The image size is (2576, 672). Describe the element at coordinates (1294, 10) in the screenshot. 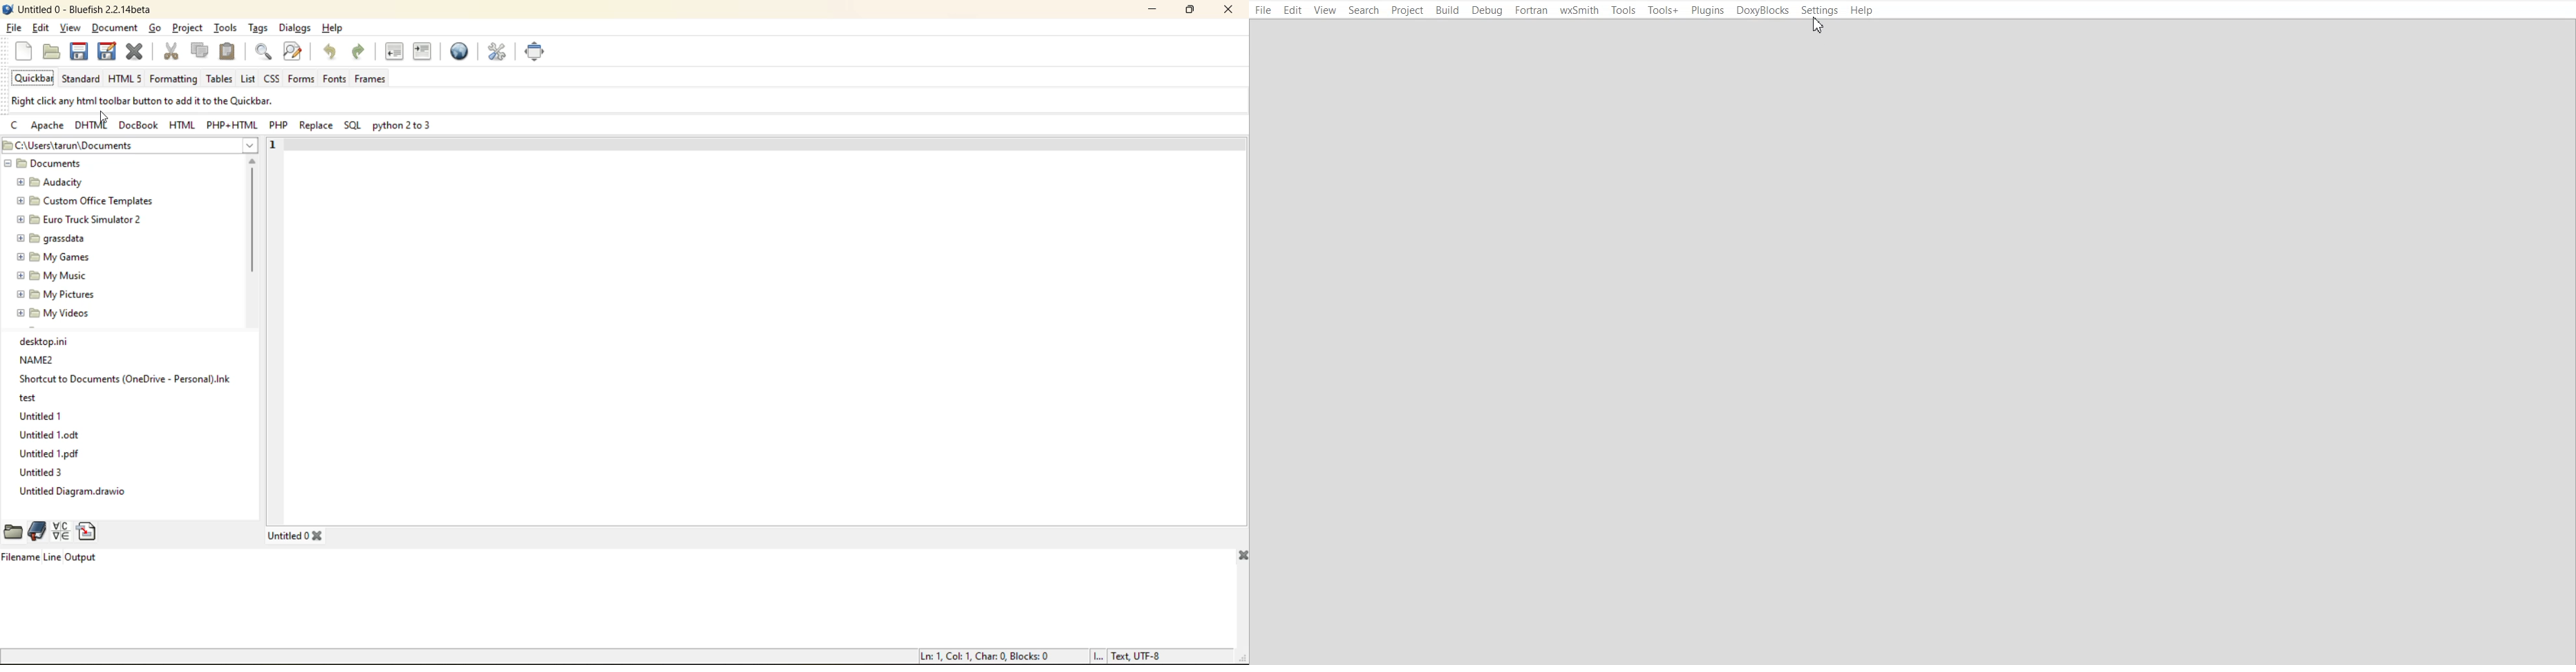

I see `Edit` at that location.